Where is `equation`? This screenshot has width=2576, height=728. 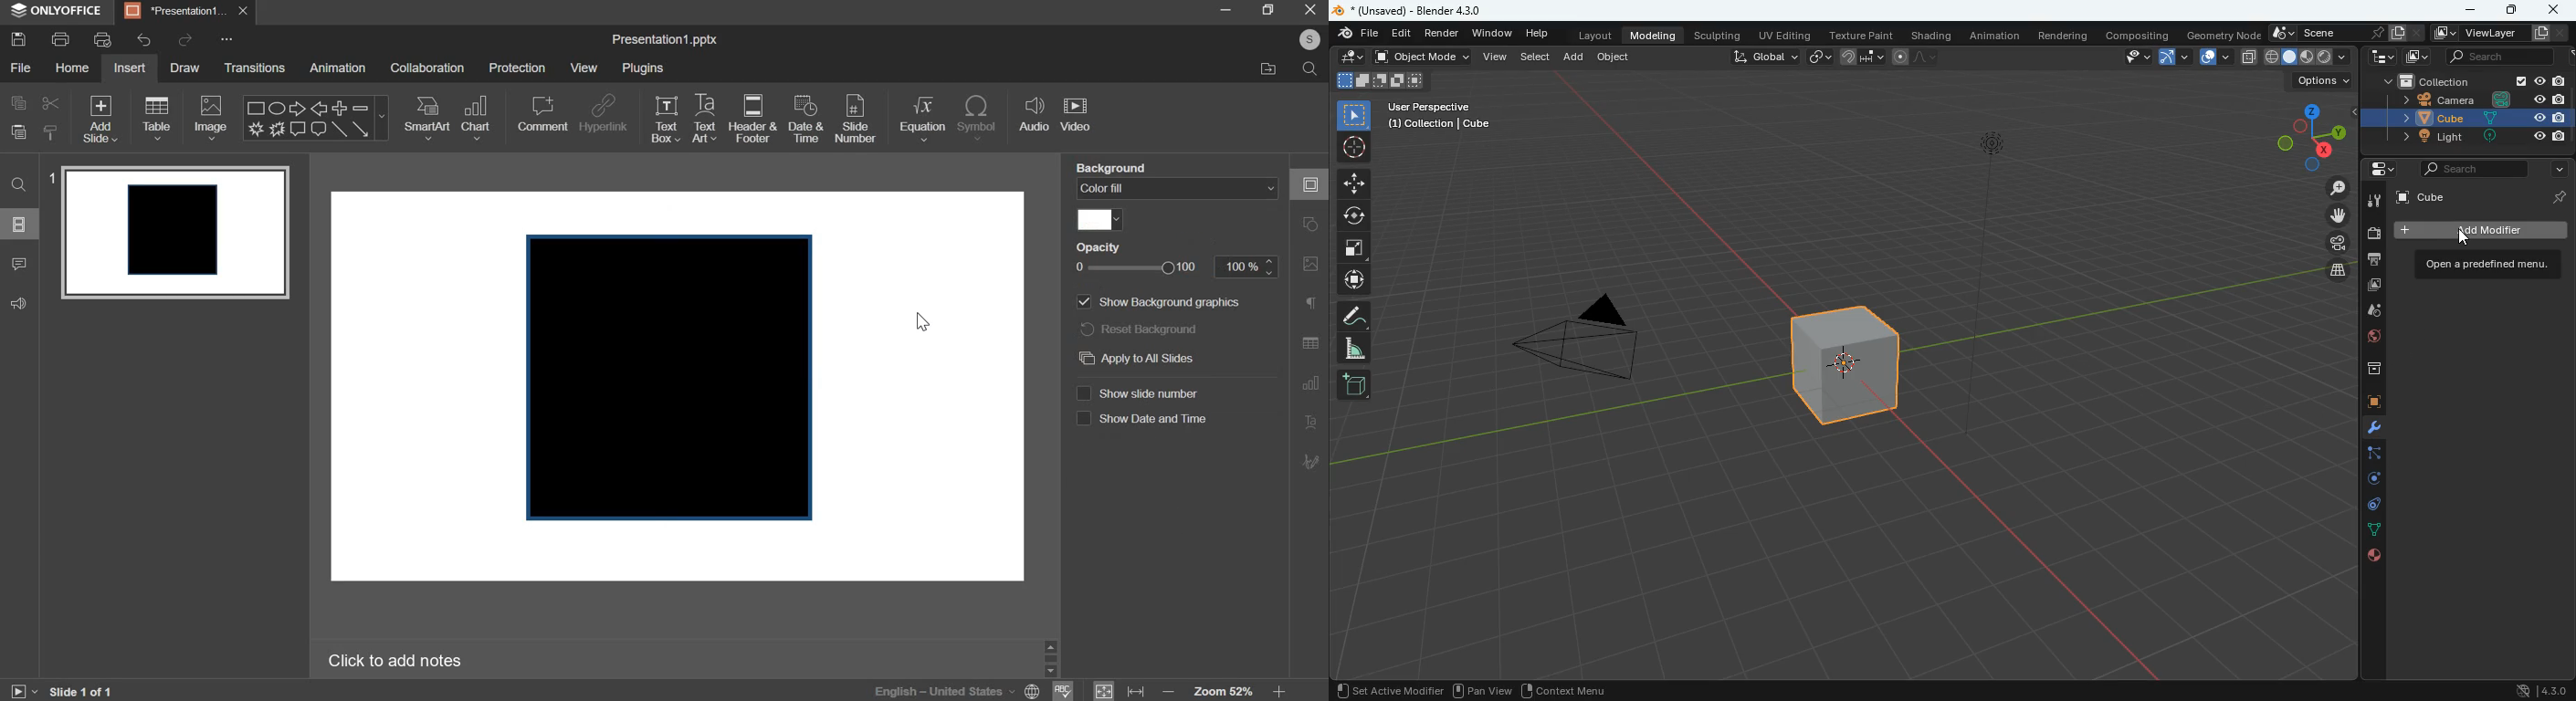 equation is located at coordinates (923, 119).